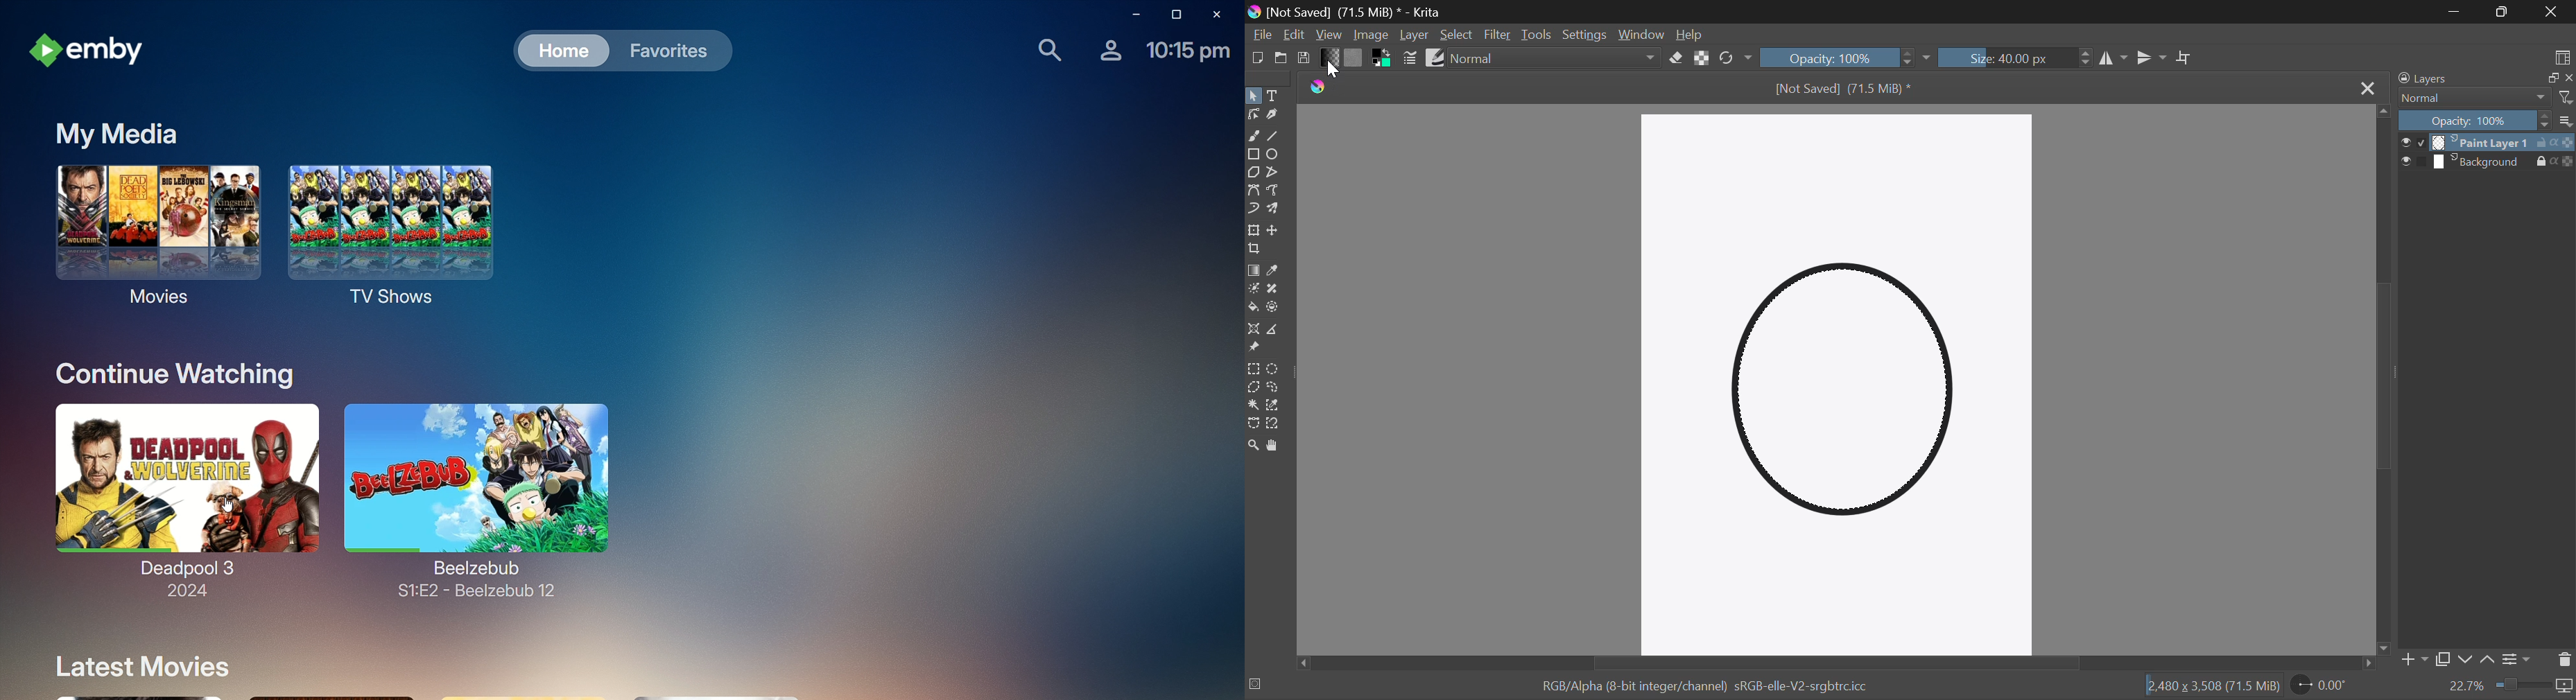 This screenshot has width=2576, height=700. Describe the element at coordinates (1415, 35) in the screenshot. I see `Layer` at that location.